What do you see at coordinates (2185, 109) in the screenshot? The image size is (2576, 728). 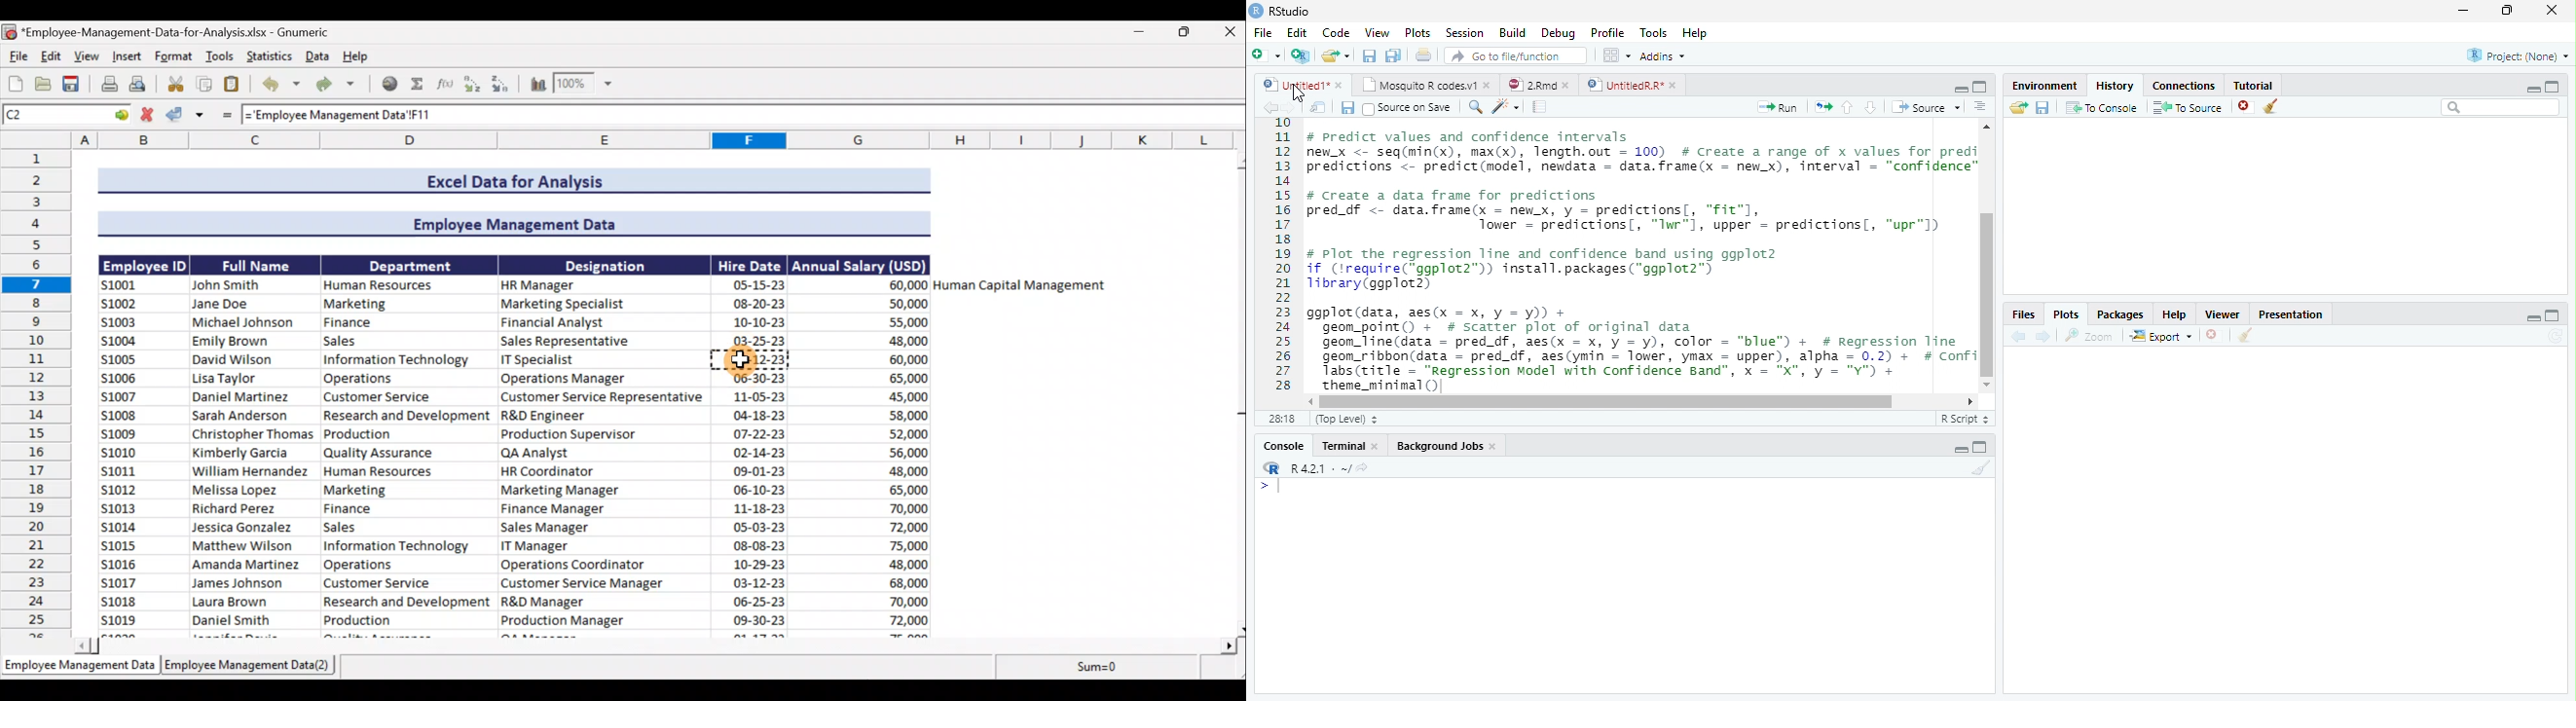 I see `To Source` at bounding box center [2185, 109].